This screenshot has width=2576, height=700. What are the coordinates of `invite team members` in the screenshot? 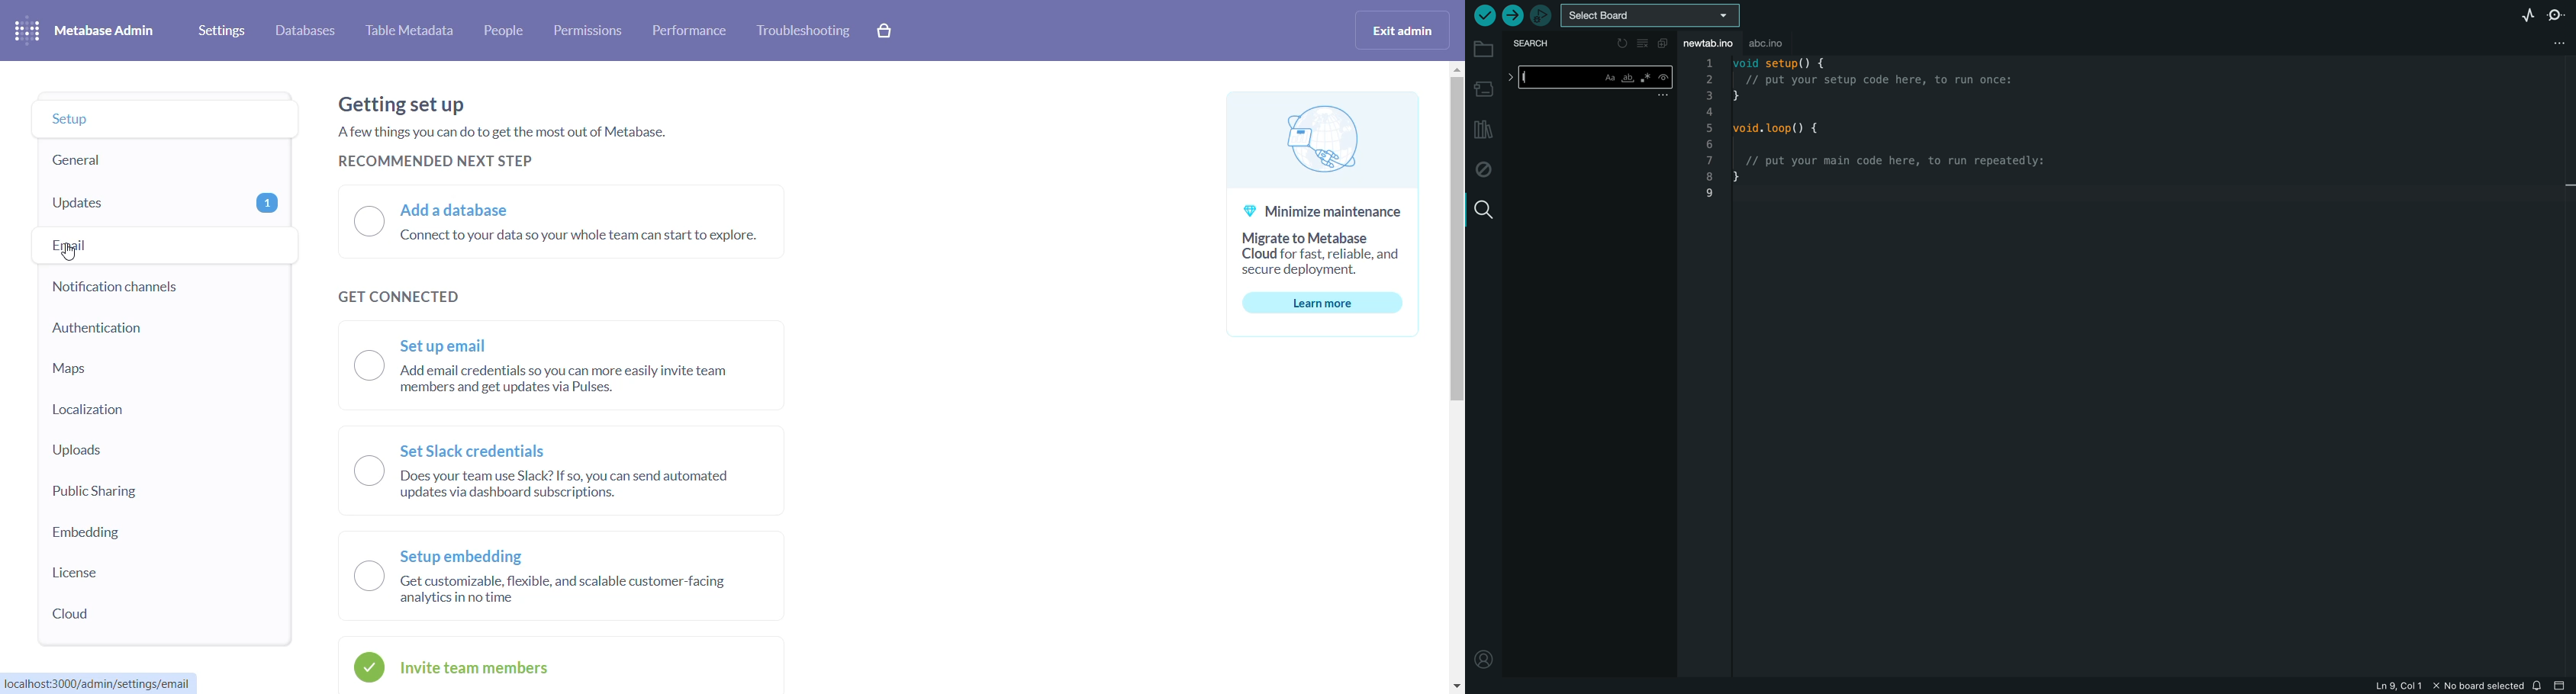 It's located at (471, 670).